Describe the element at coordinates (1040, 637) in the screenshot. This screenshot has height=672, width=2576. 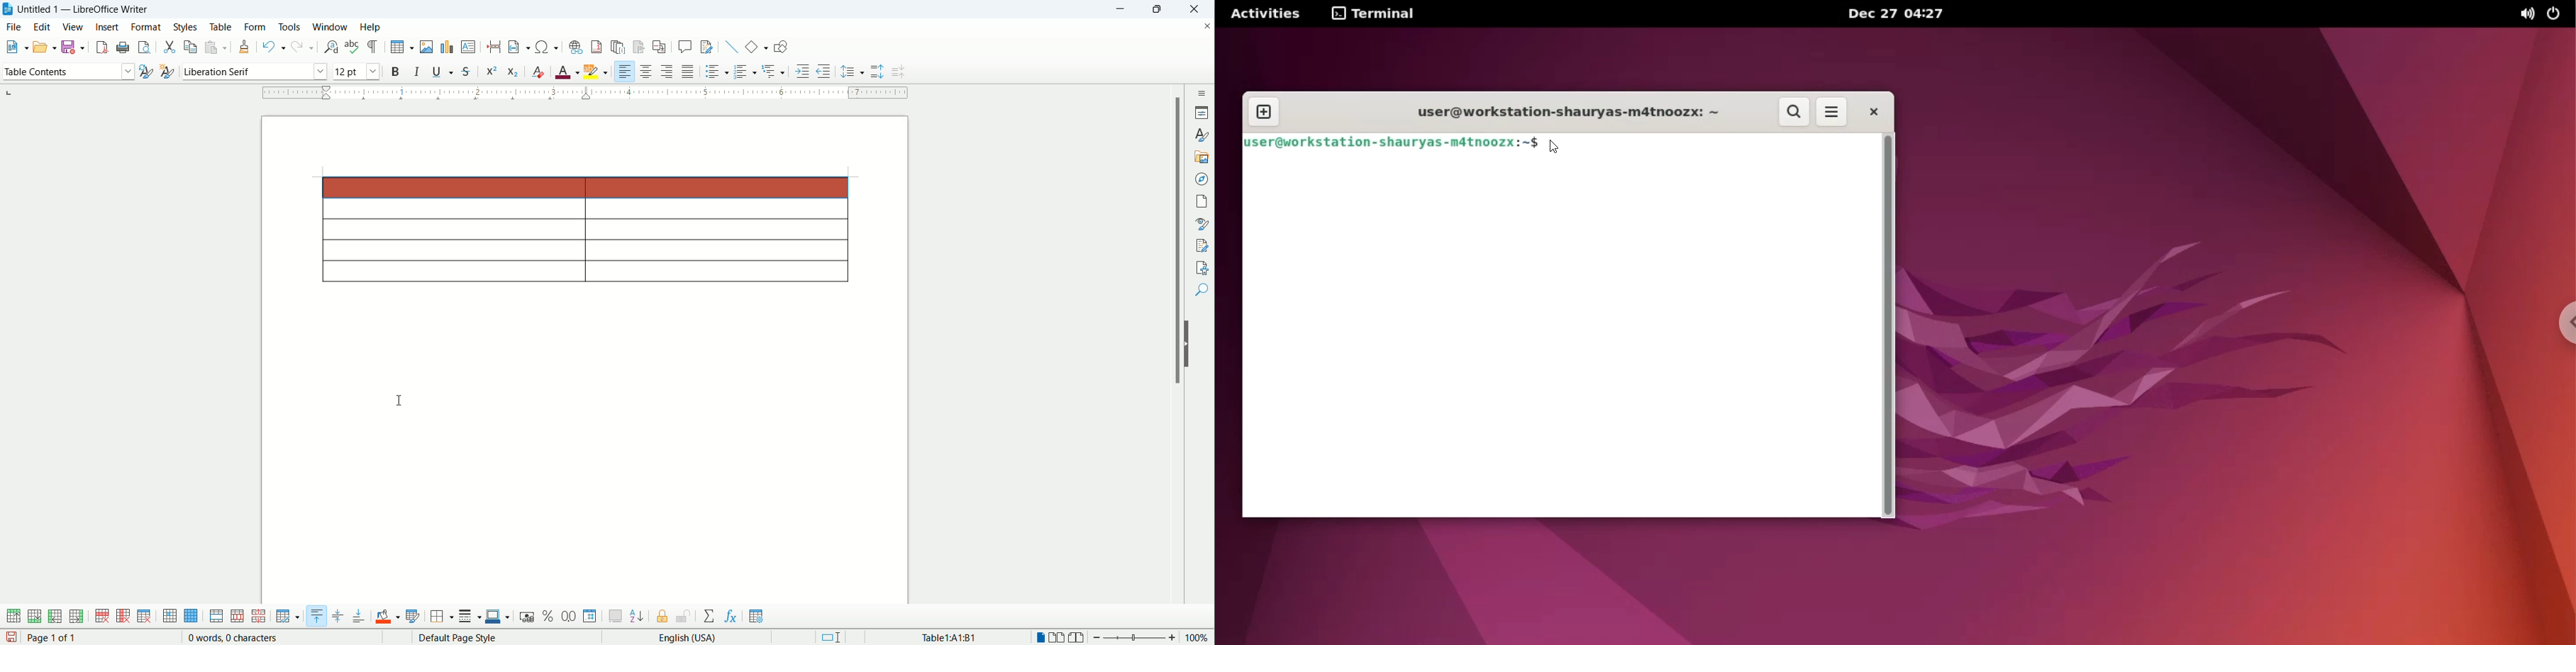
I see `single page view` at that location.